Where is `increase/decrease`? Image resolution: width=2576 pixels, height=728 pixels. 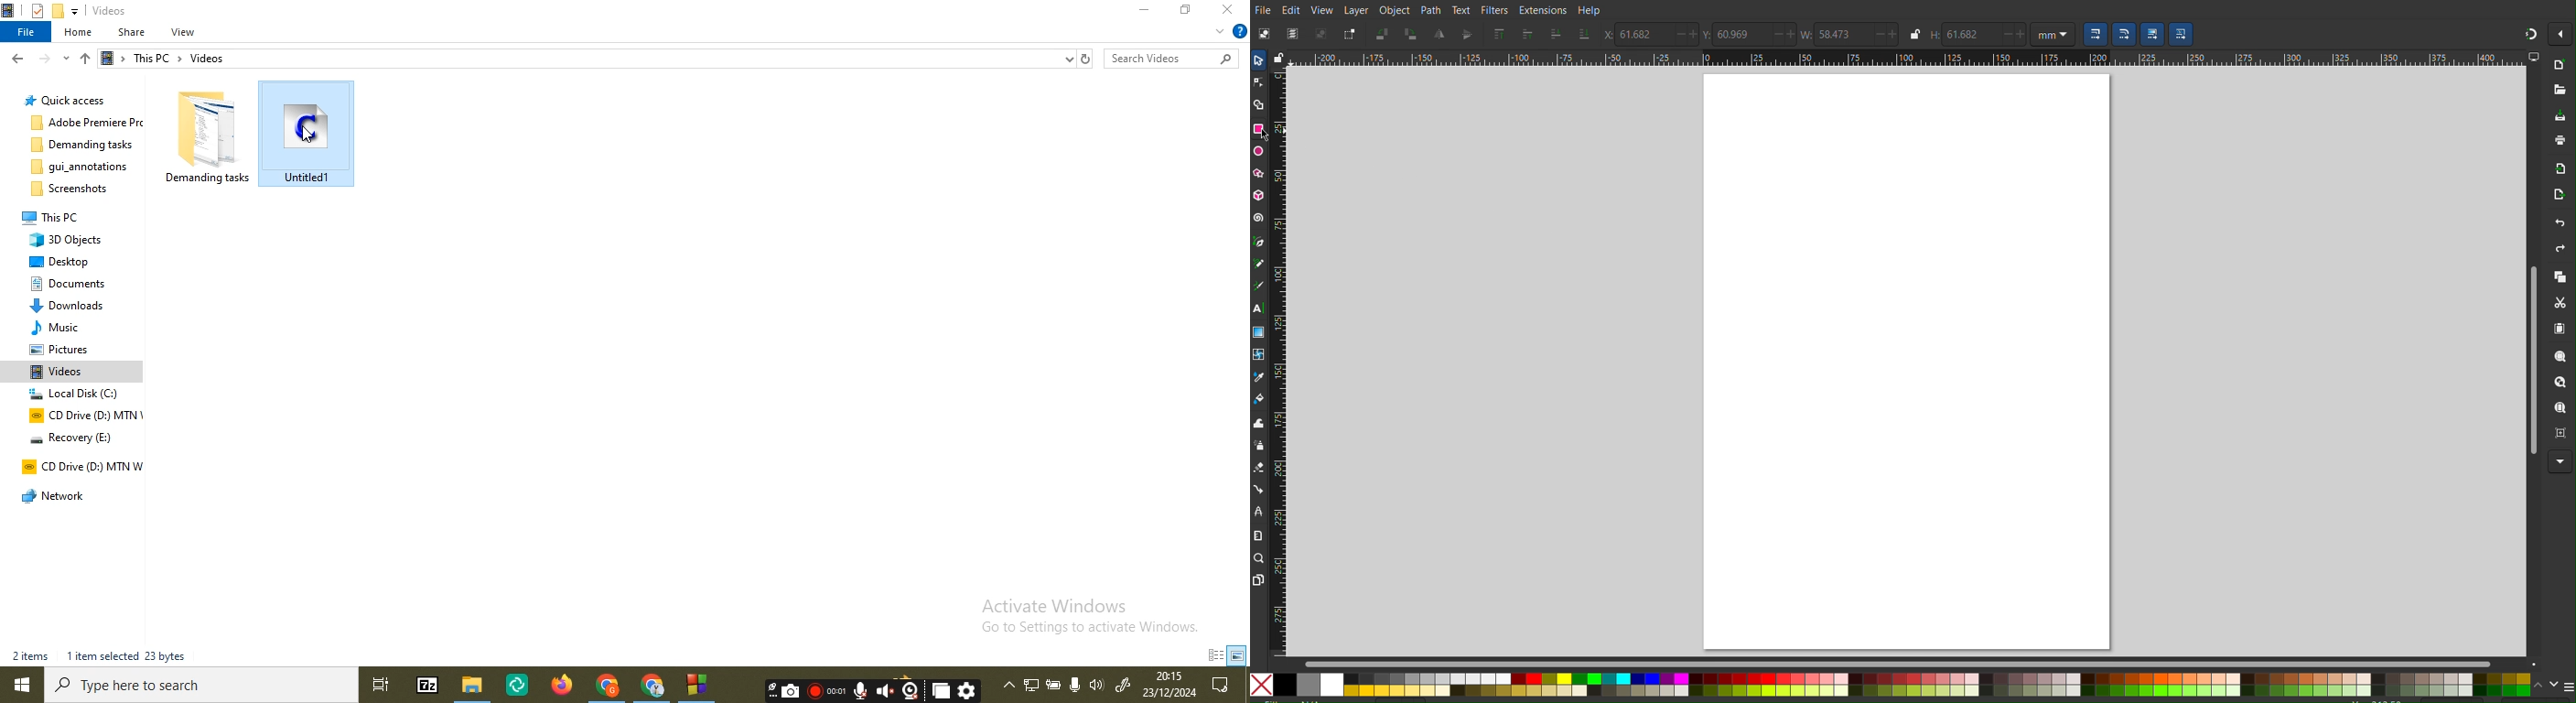
increase/decrease is located at coordinates (1885, 34).